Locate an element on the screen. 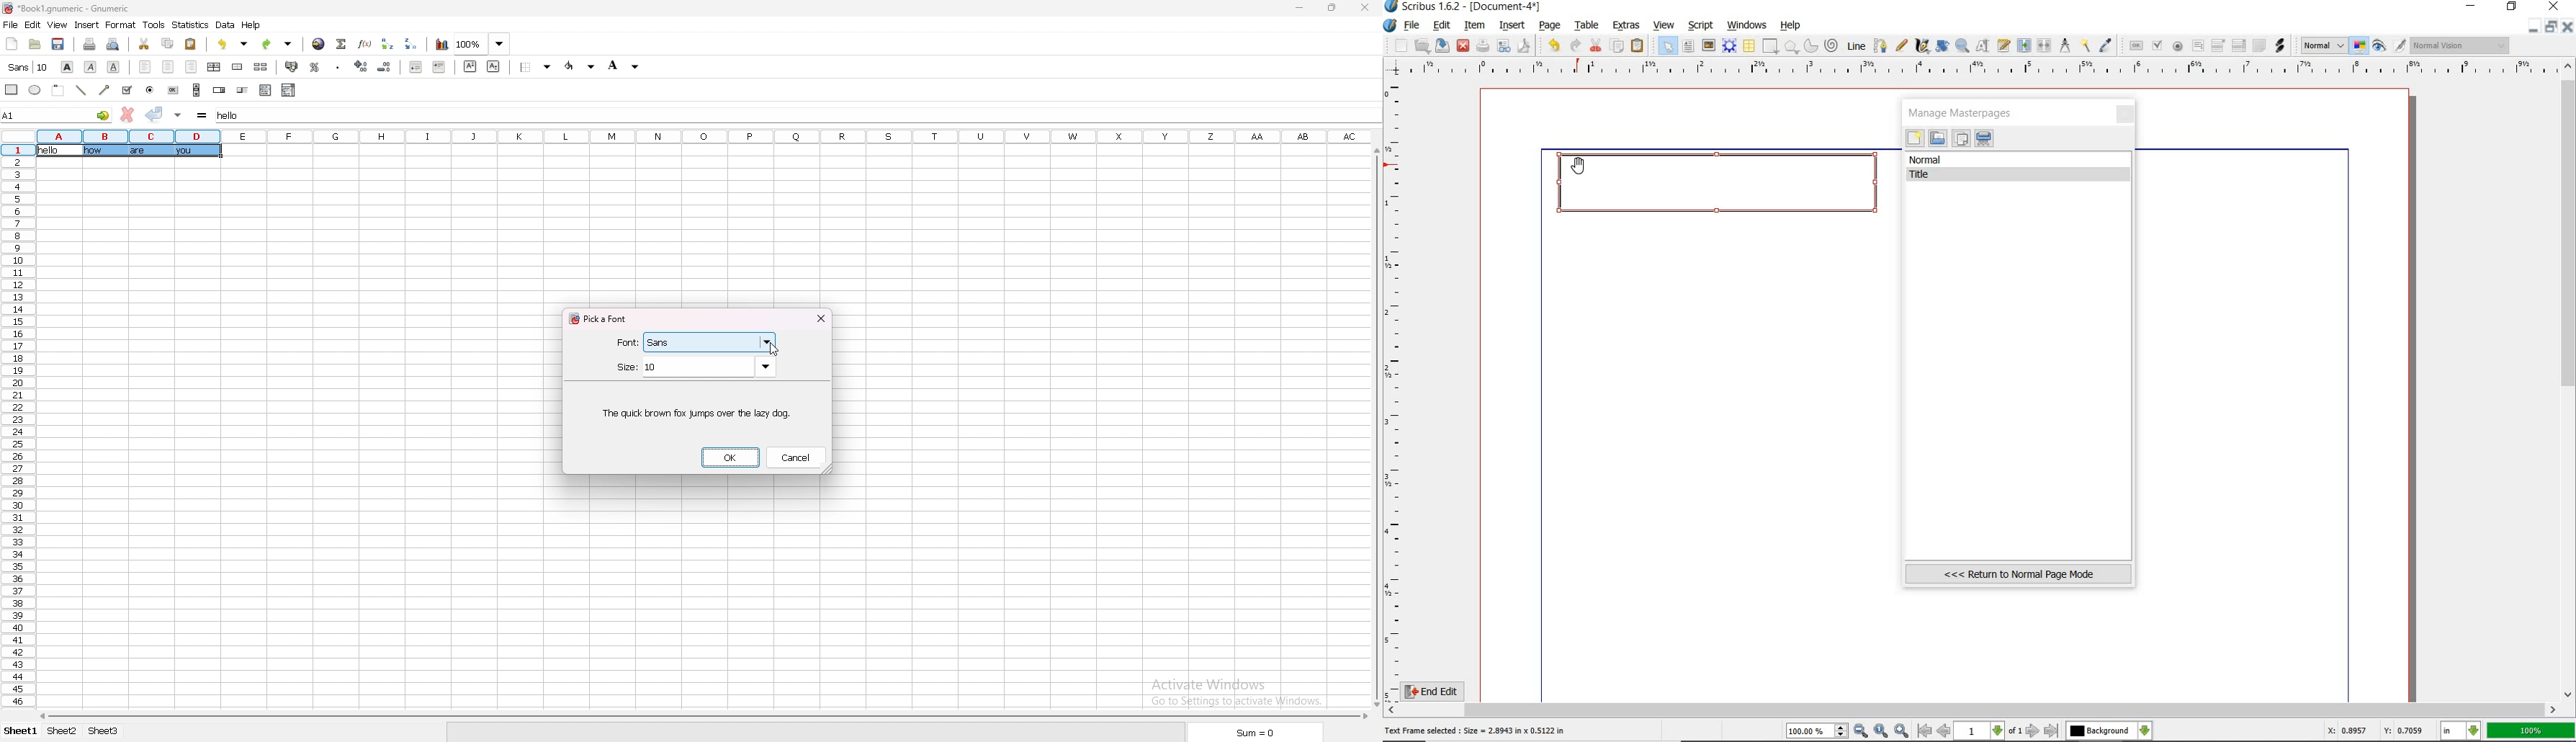 This screenshot has width=2576, height=756. save is located at coordinates (59, 44).